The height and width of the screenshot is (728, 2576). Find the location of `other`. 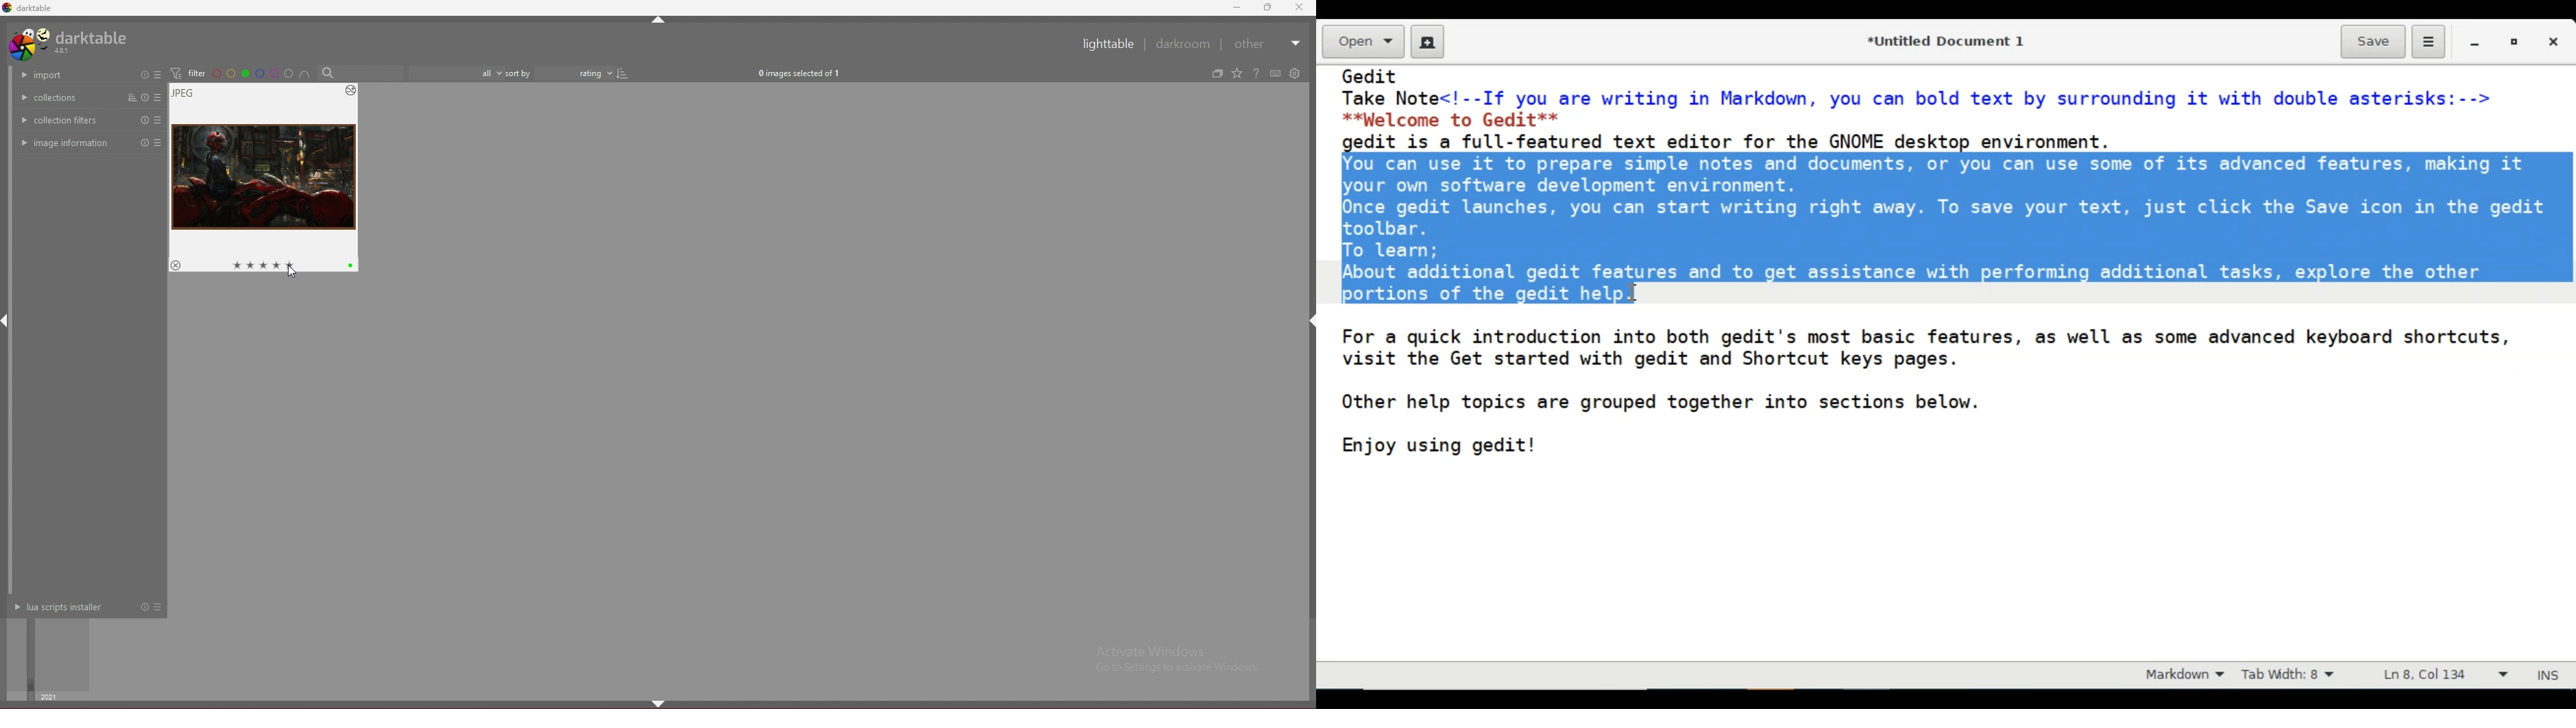

other is located at coordinates (1269, 43).